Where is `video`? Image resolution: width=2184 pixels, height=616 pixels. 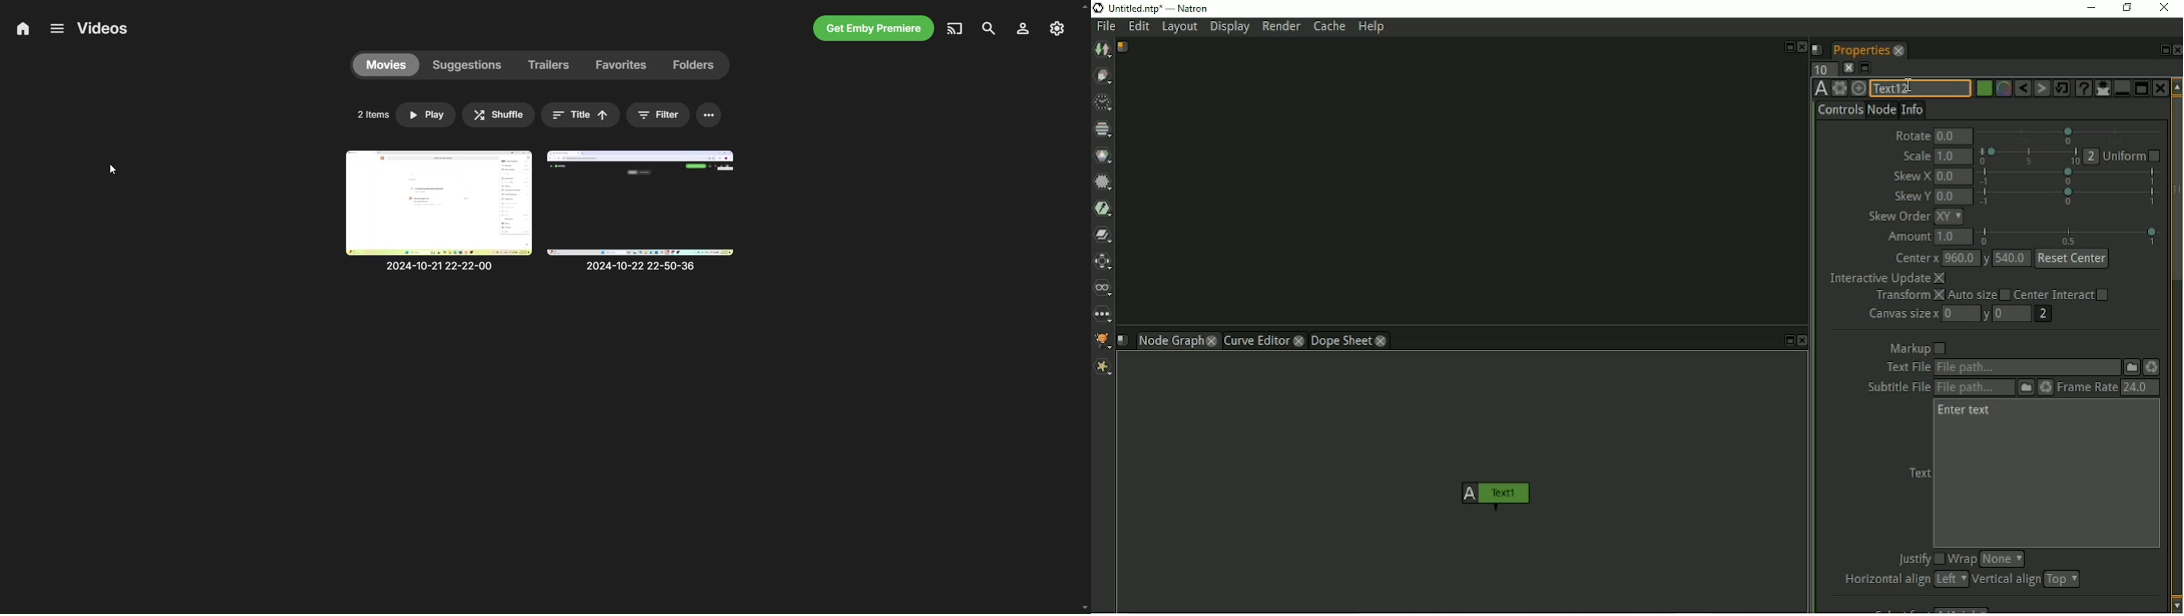
video is located at coordinates (439, 211).